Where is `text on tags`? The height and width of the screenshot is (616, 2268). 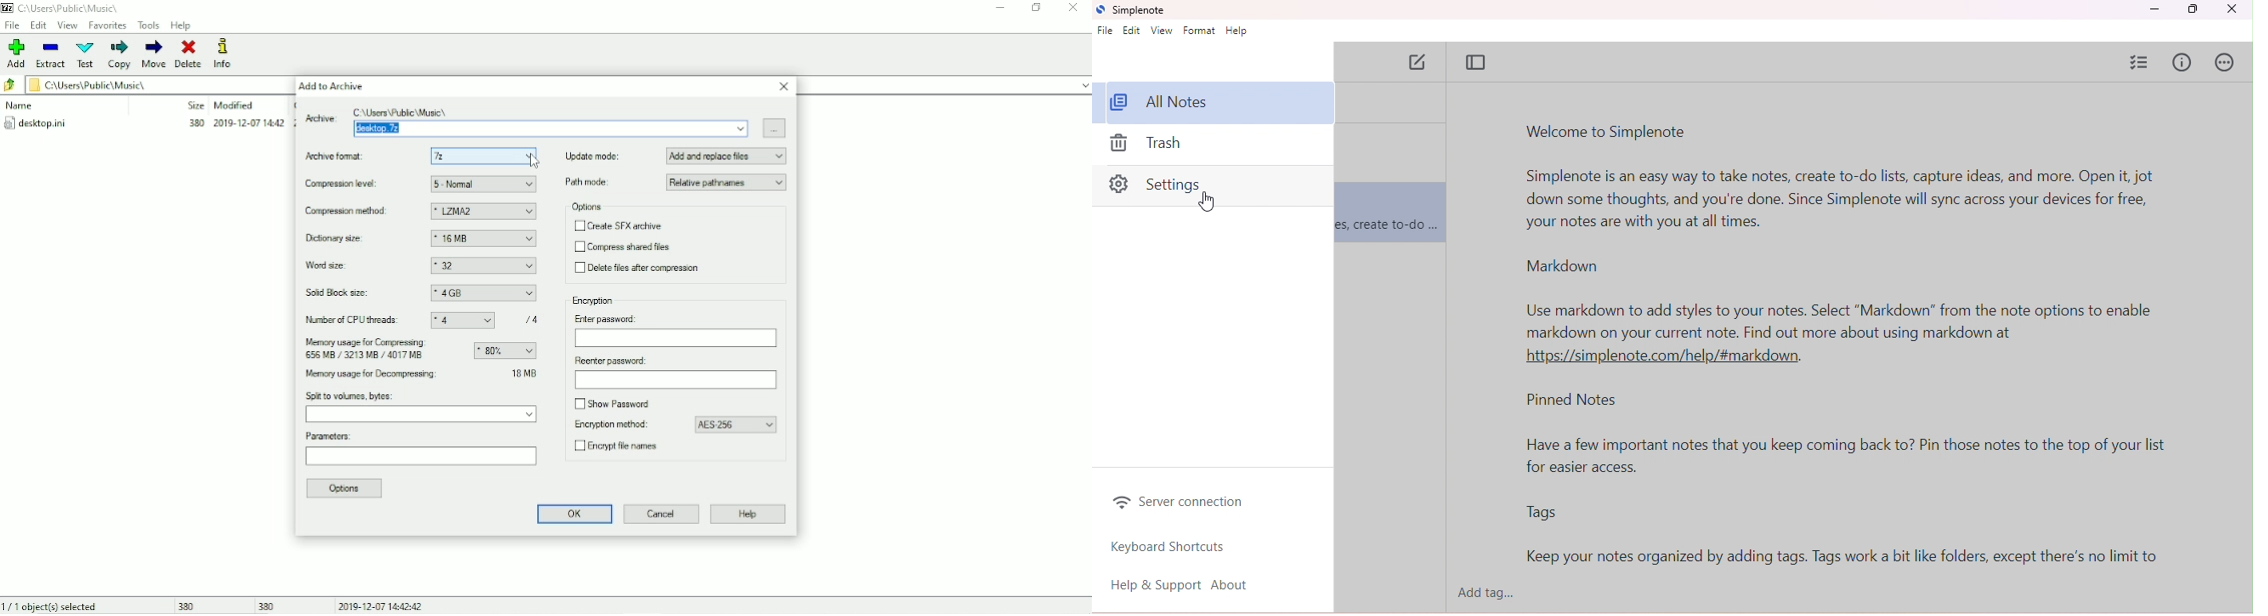 text on tags is located at coordinates (1845, 558).